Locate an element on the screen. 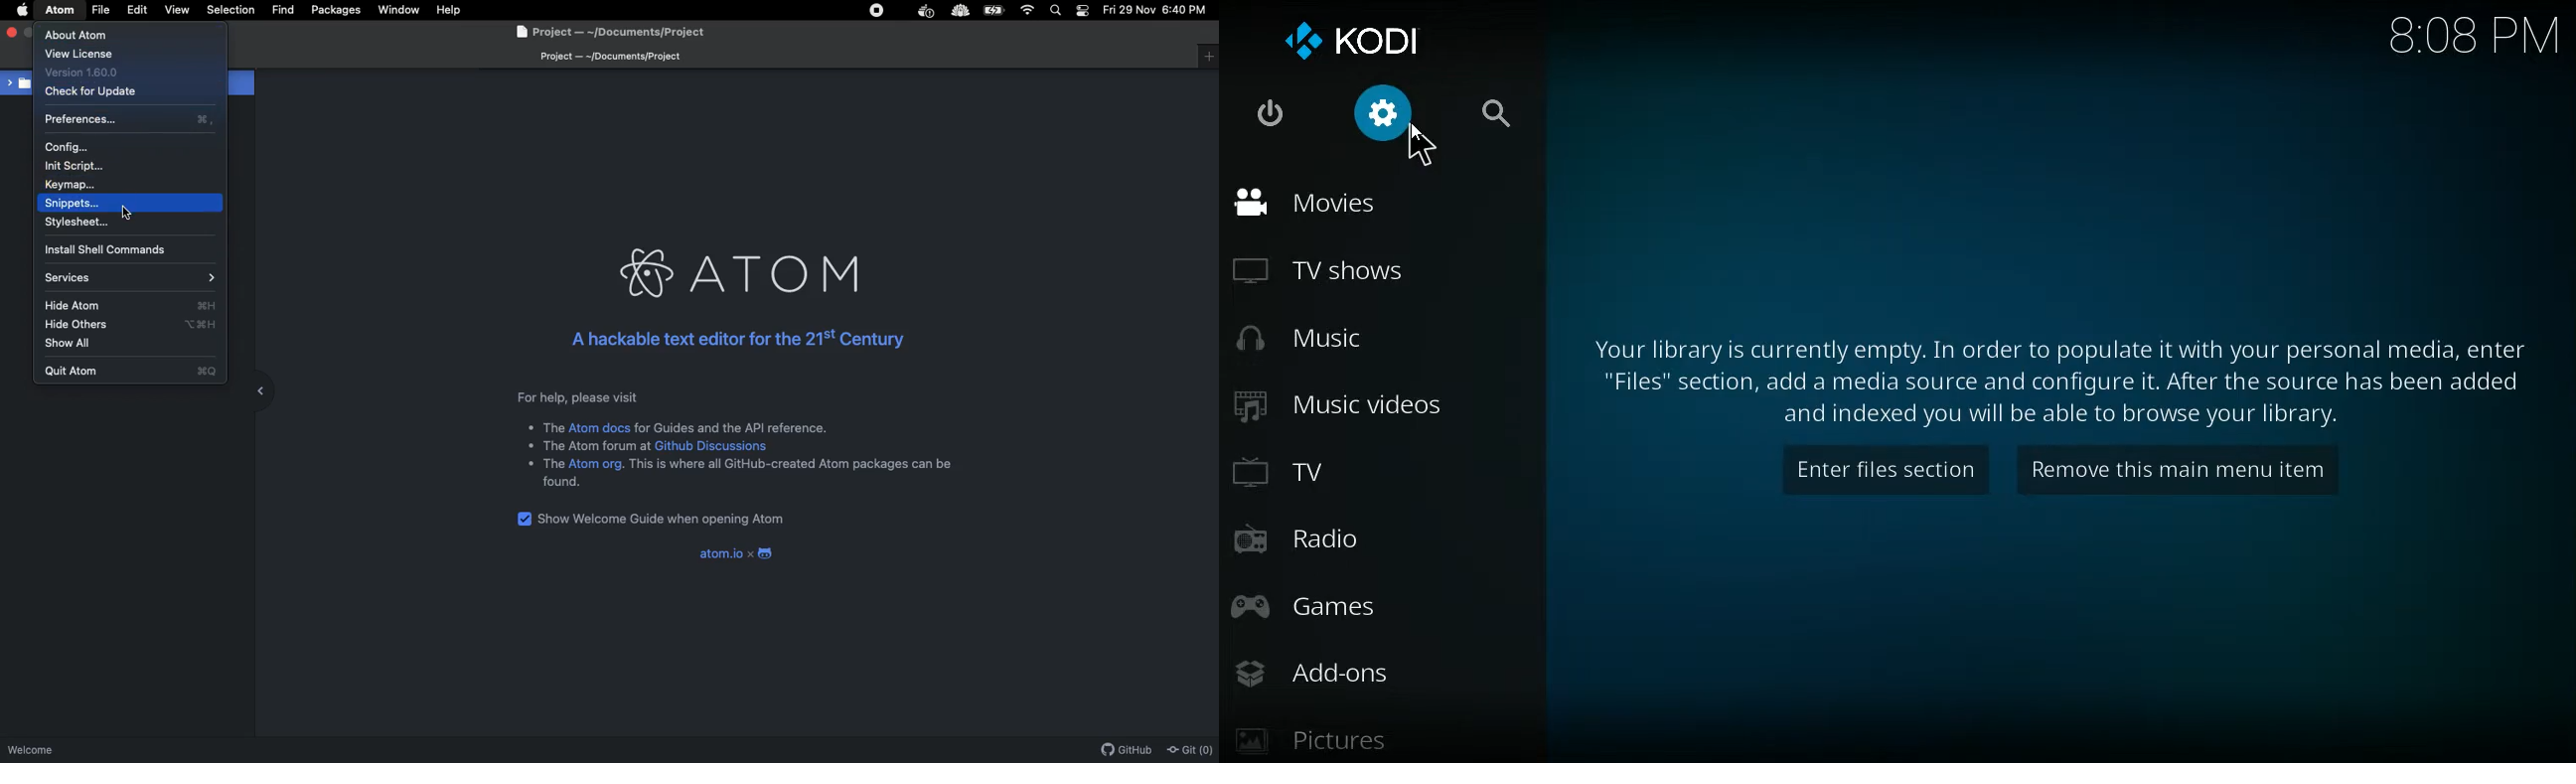 The width and height of the screenshot is (2576, 784). About Atom is located at coordinates (81, 35).